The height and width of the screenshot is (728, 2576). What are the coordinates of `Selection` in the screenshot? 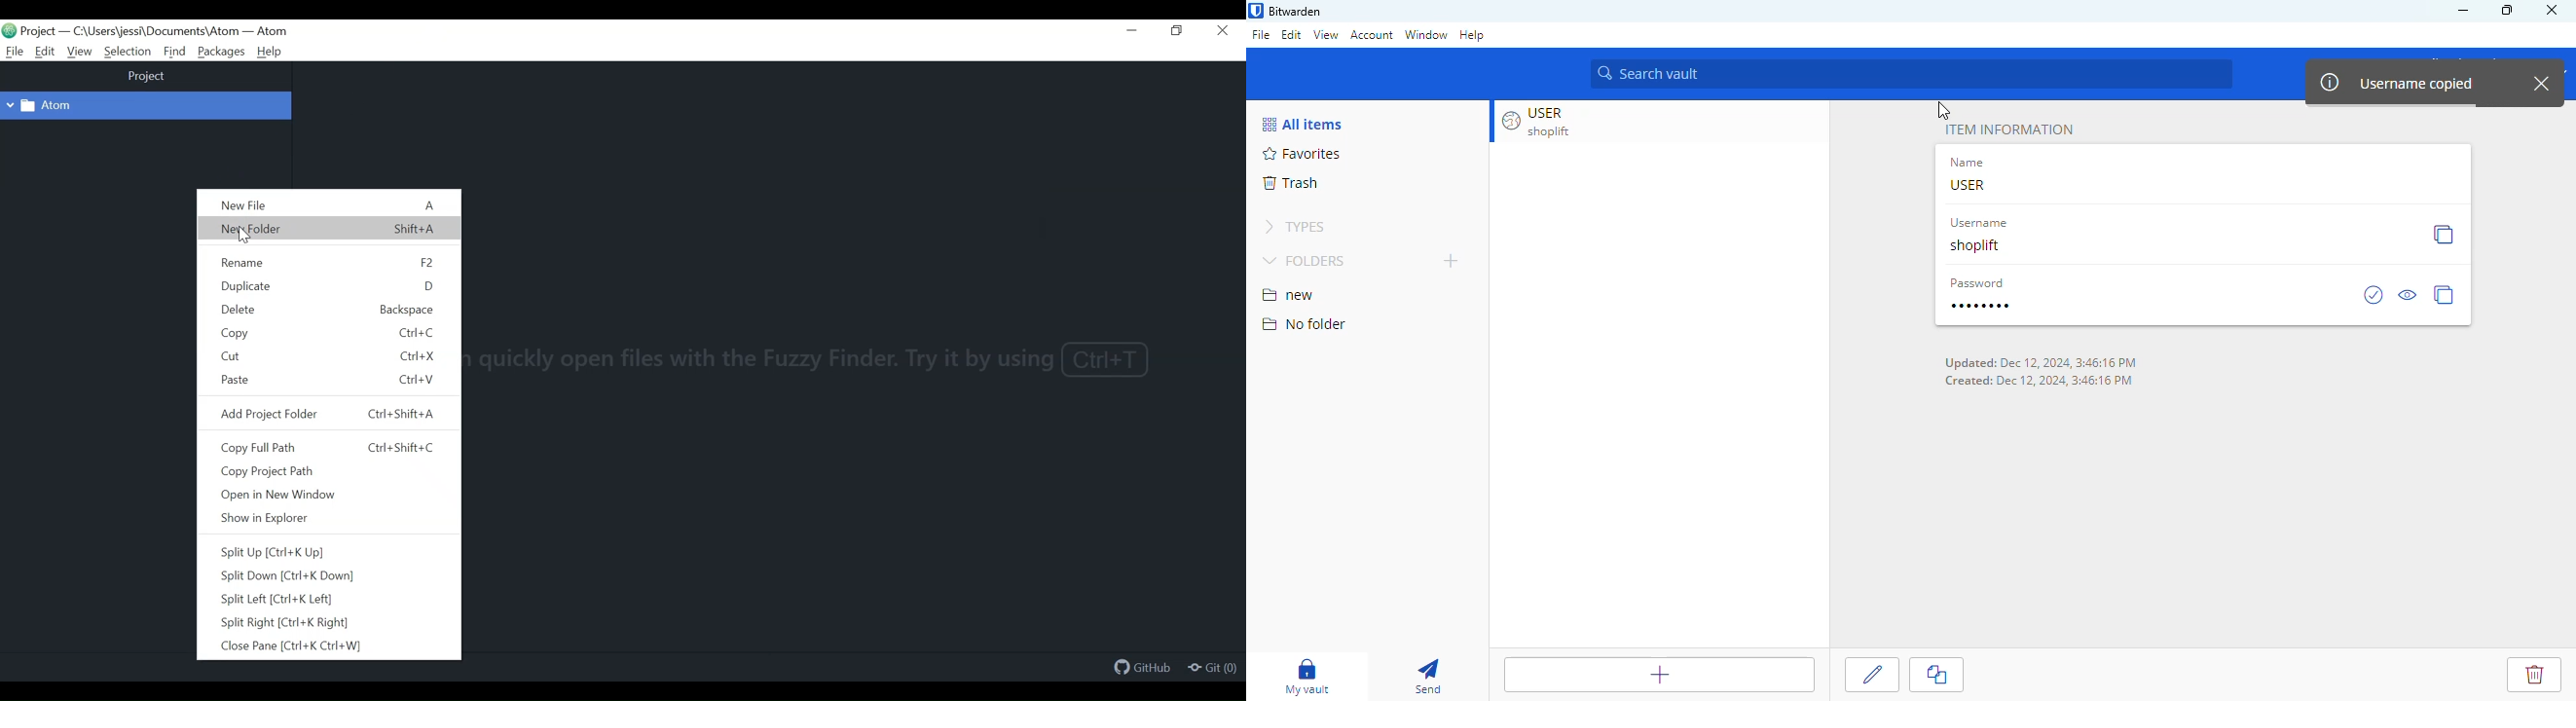 It's located at (127, 51).